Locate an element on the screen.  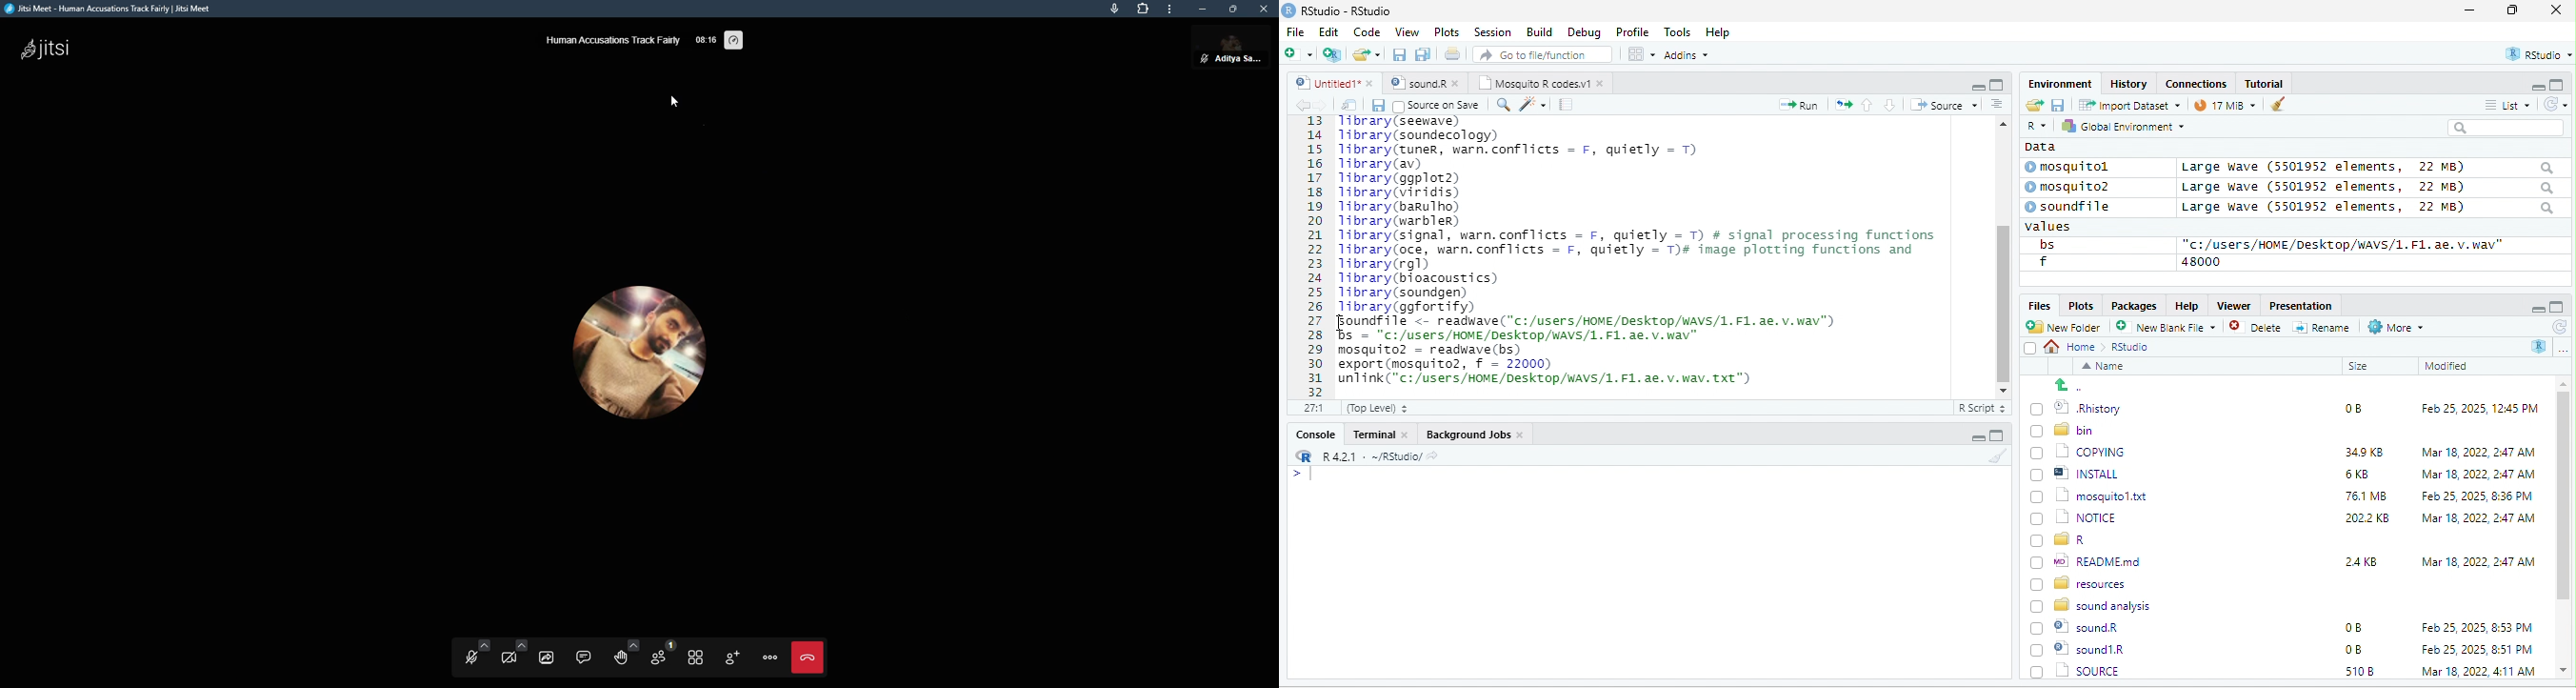
Session is located at coordinates (1493, 30).